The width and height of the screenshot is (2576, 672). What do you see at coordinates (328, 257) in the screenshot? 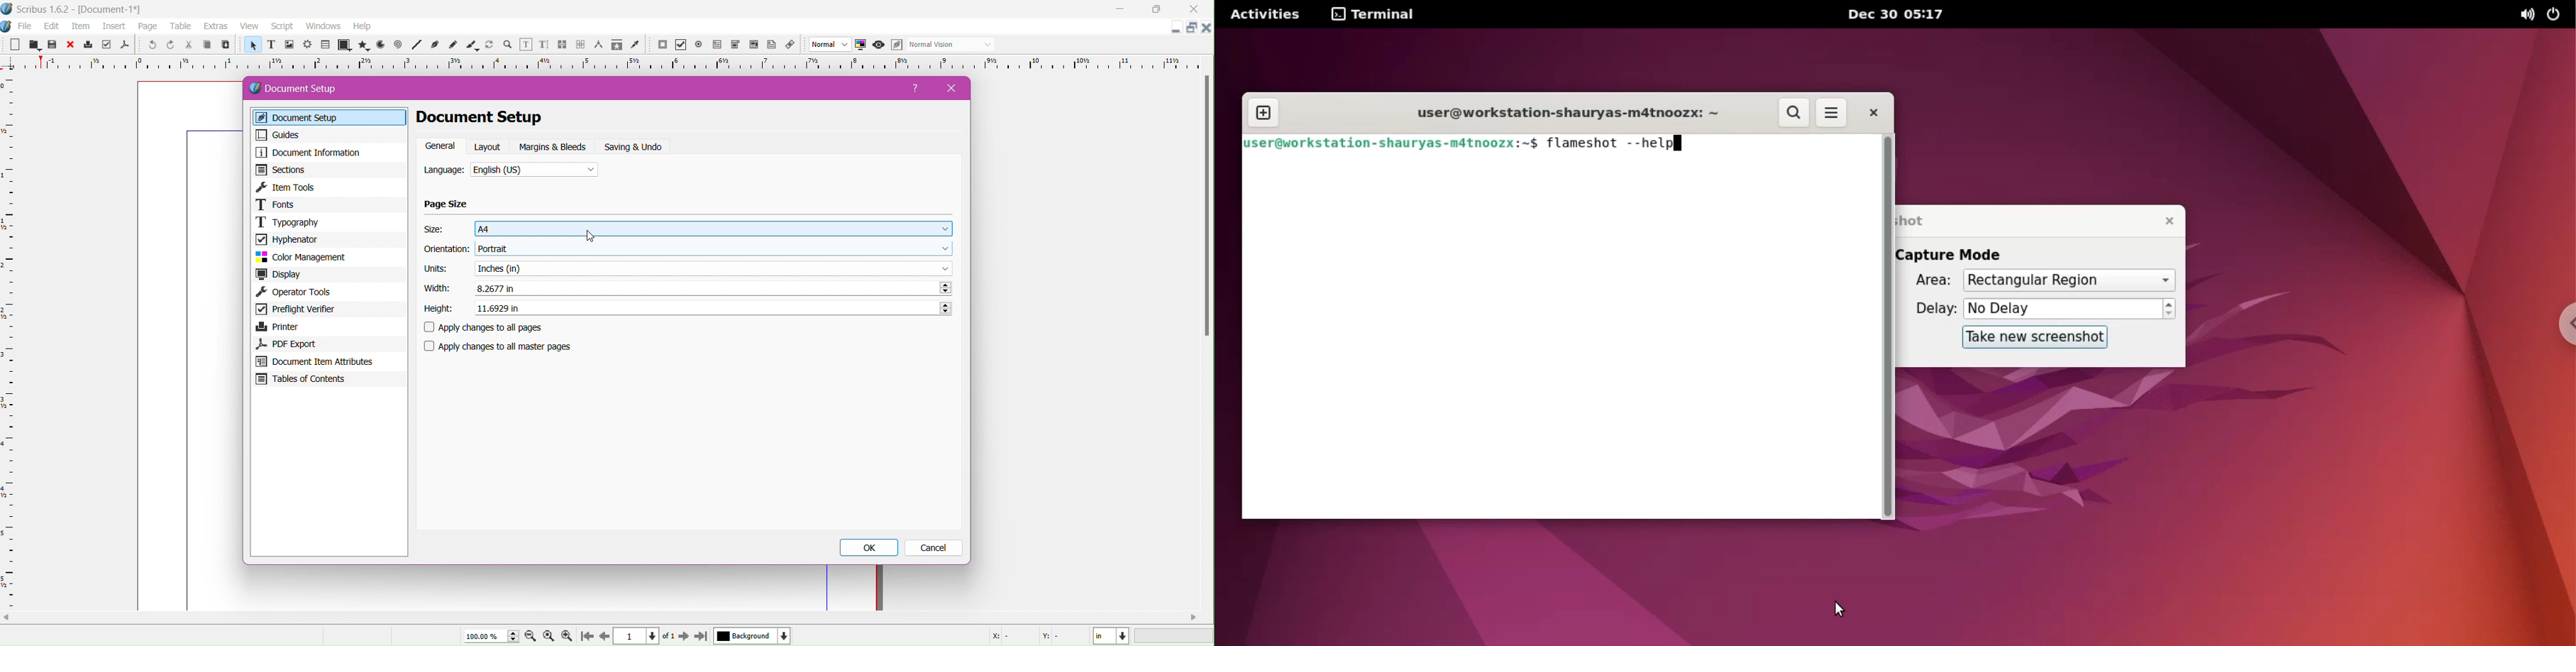
I see `Color Management` at bounding box center [328, 257].